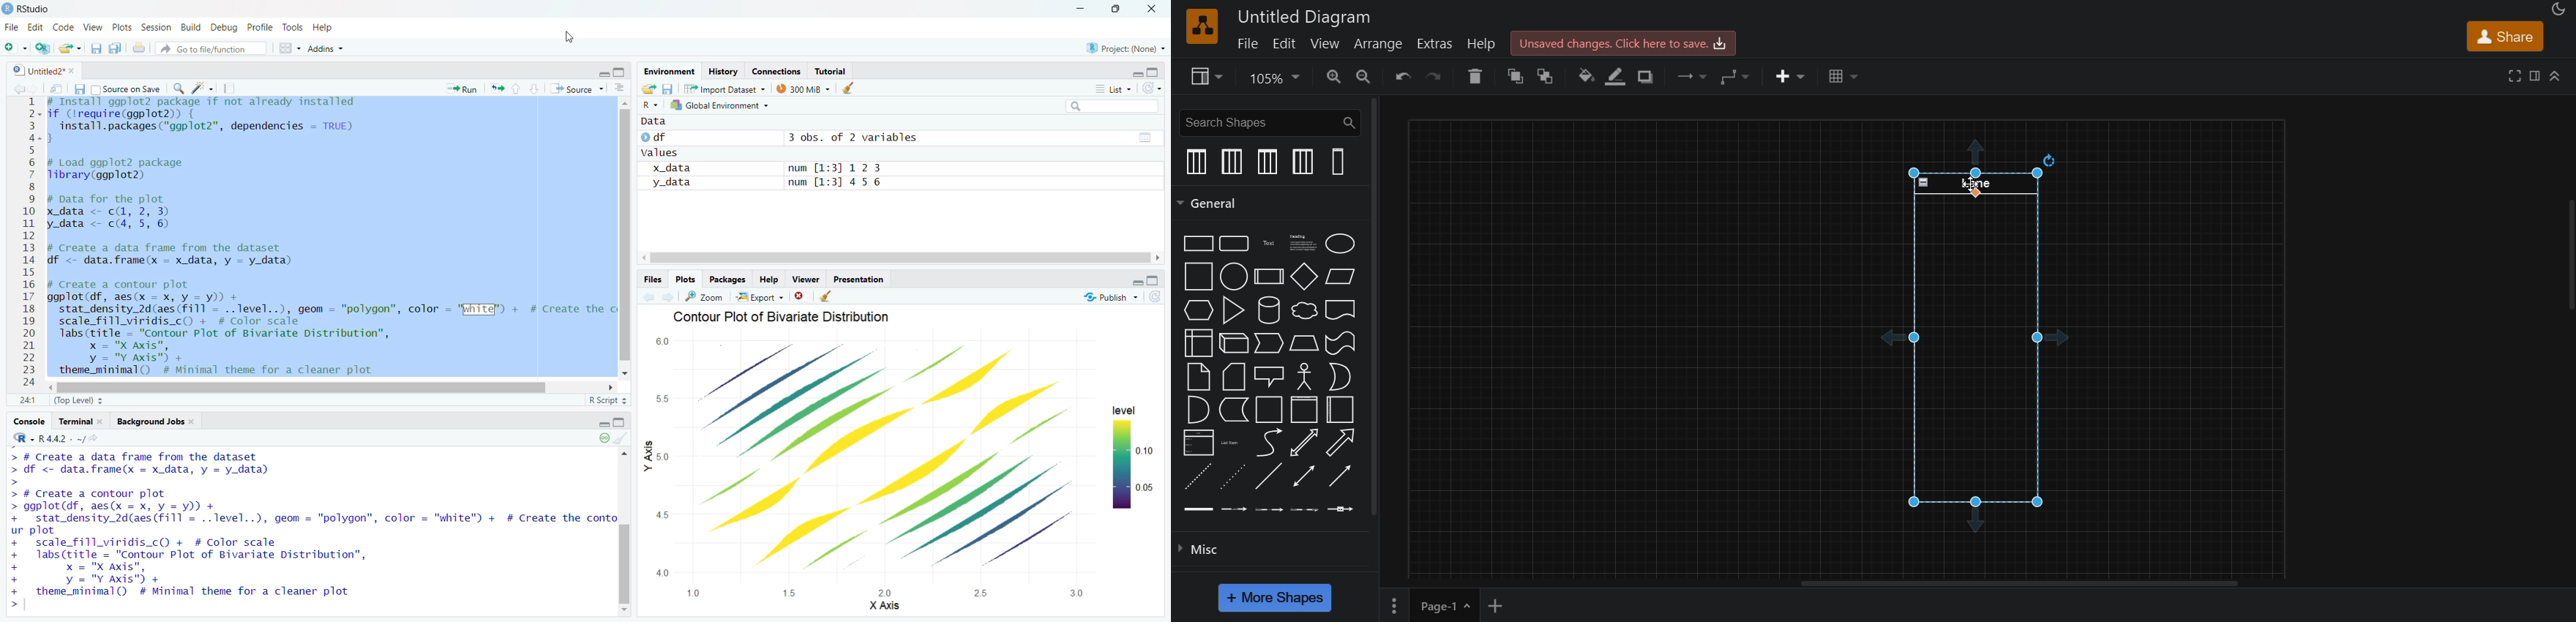 The image size is (2576, 644). Describe the element at coordinates (657, 137) in the screenshot. I see `df` at that location.